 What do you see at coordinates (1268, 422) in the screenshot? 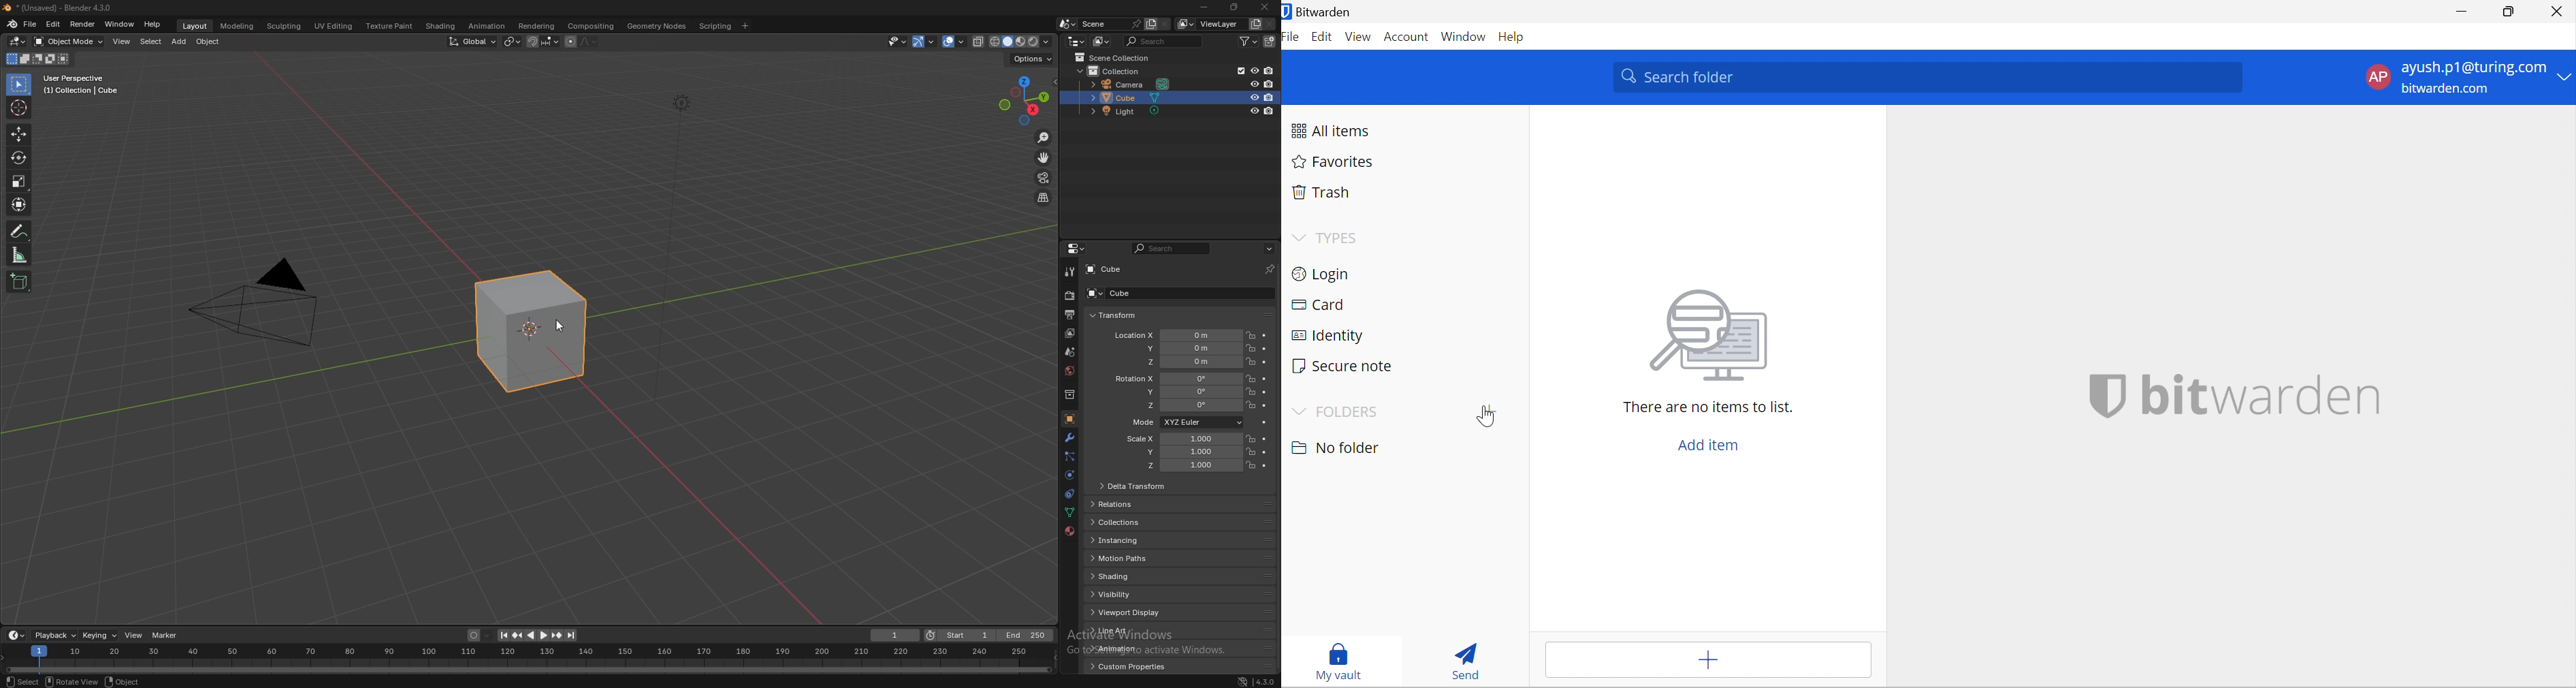
I see `animate property` at bounding box center [1268, 422].